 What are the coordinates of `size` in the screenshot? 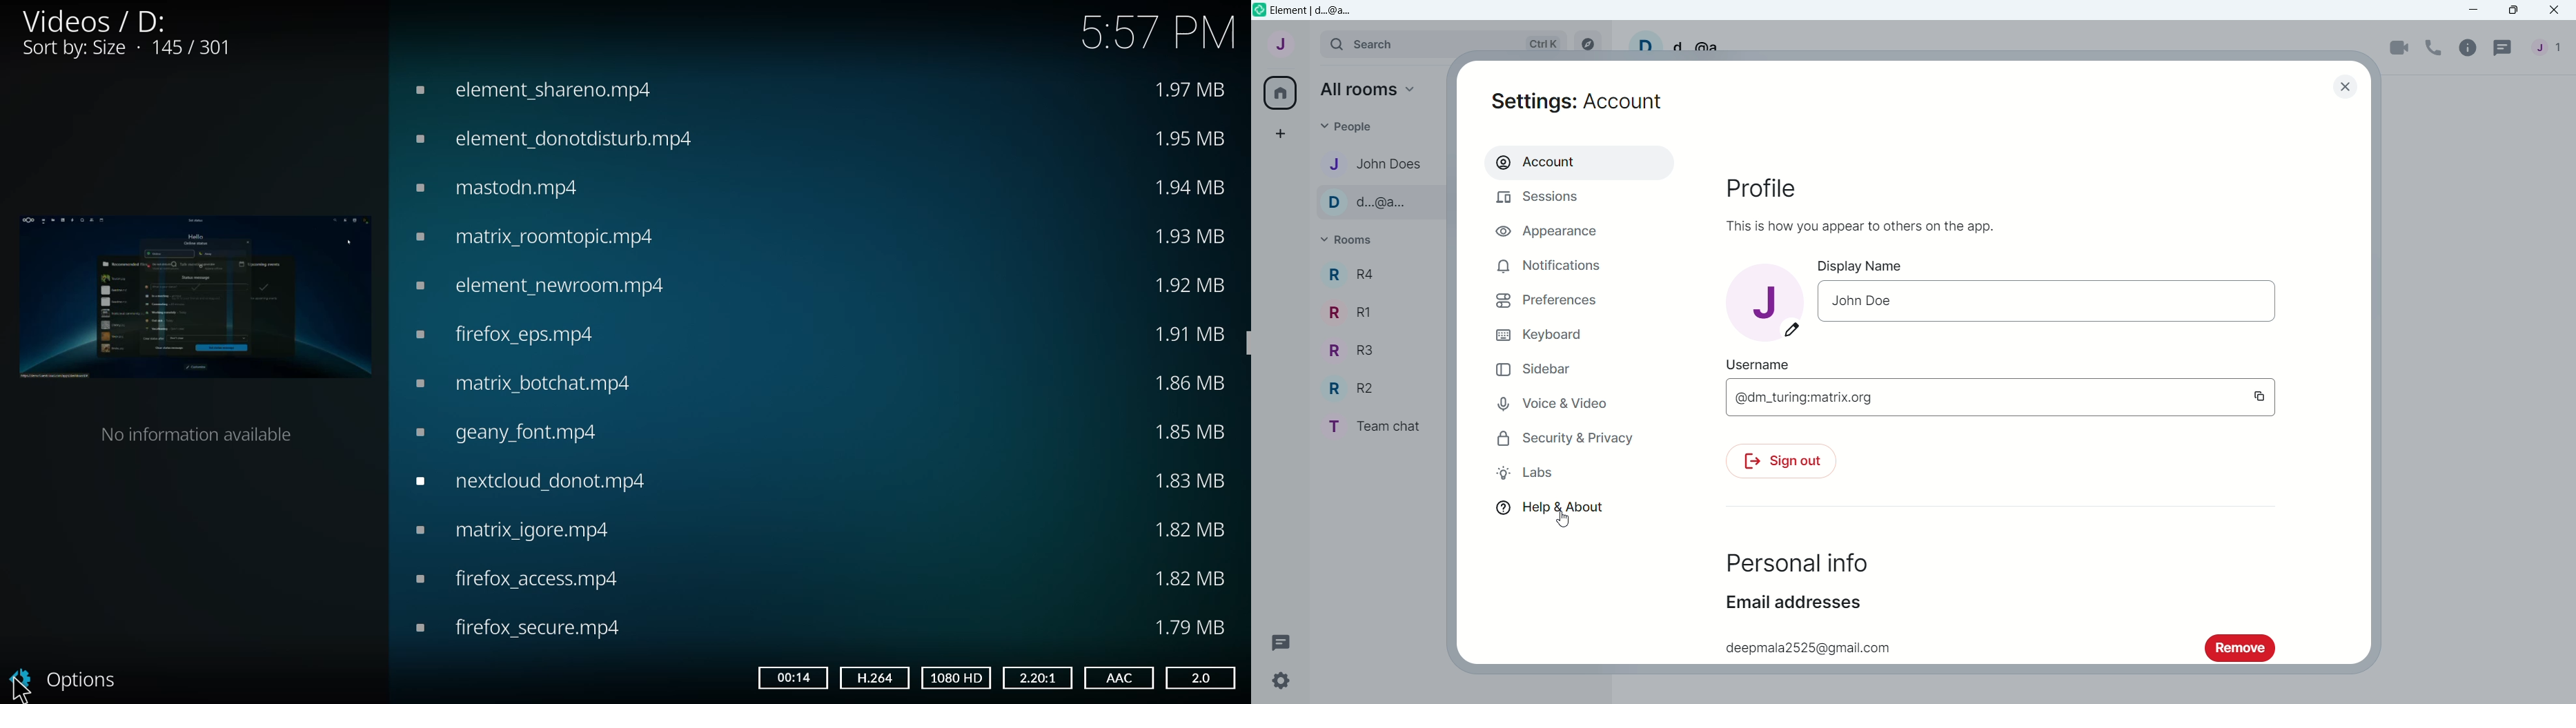 It's located at (1191, 383).